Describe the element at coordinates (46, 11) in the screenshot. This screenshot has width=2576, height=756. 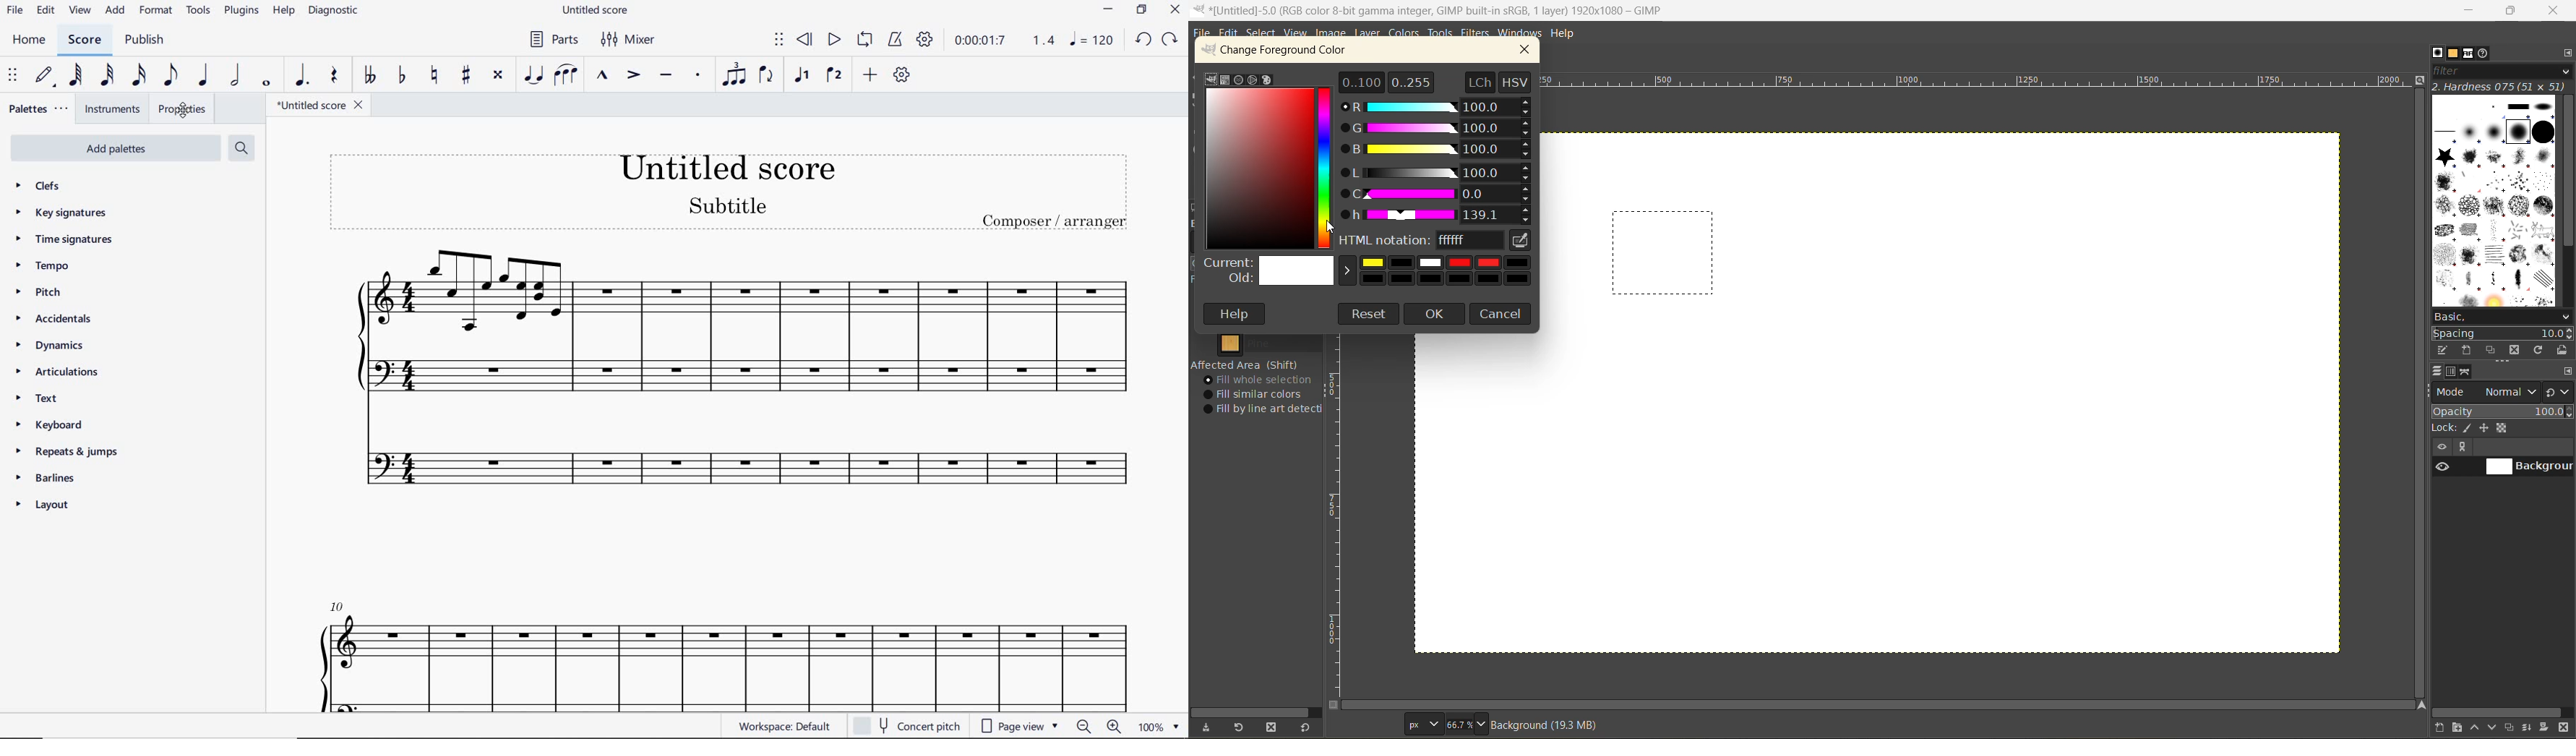
I see `EDIT` at that location.